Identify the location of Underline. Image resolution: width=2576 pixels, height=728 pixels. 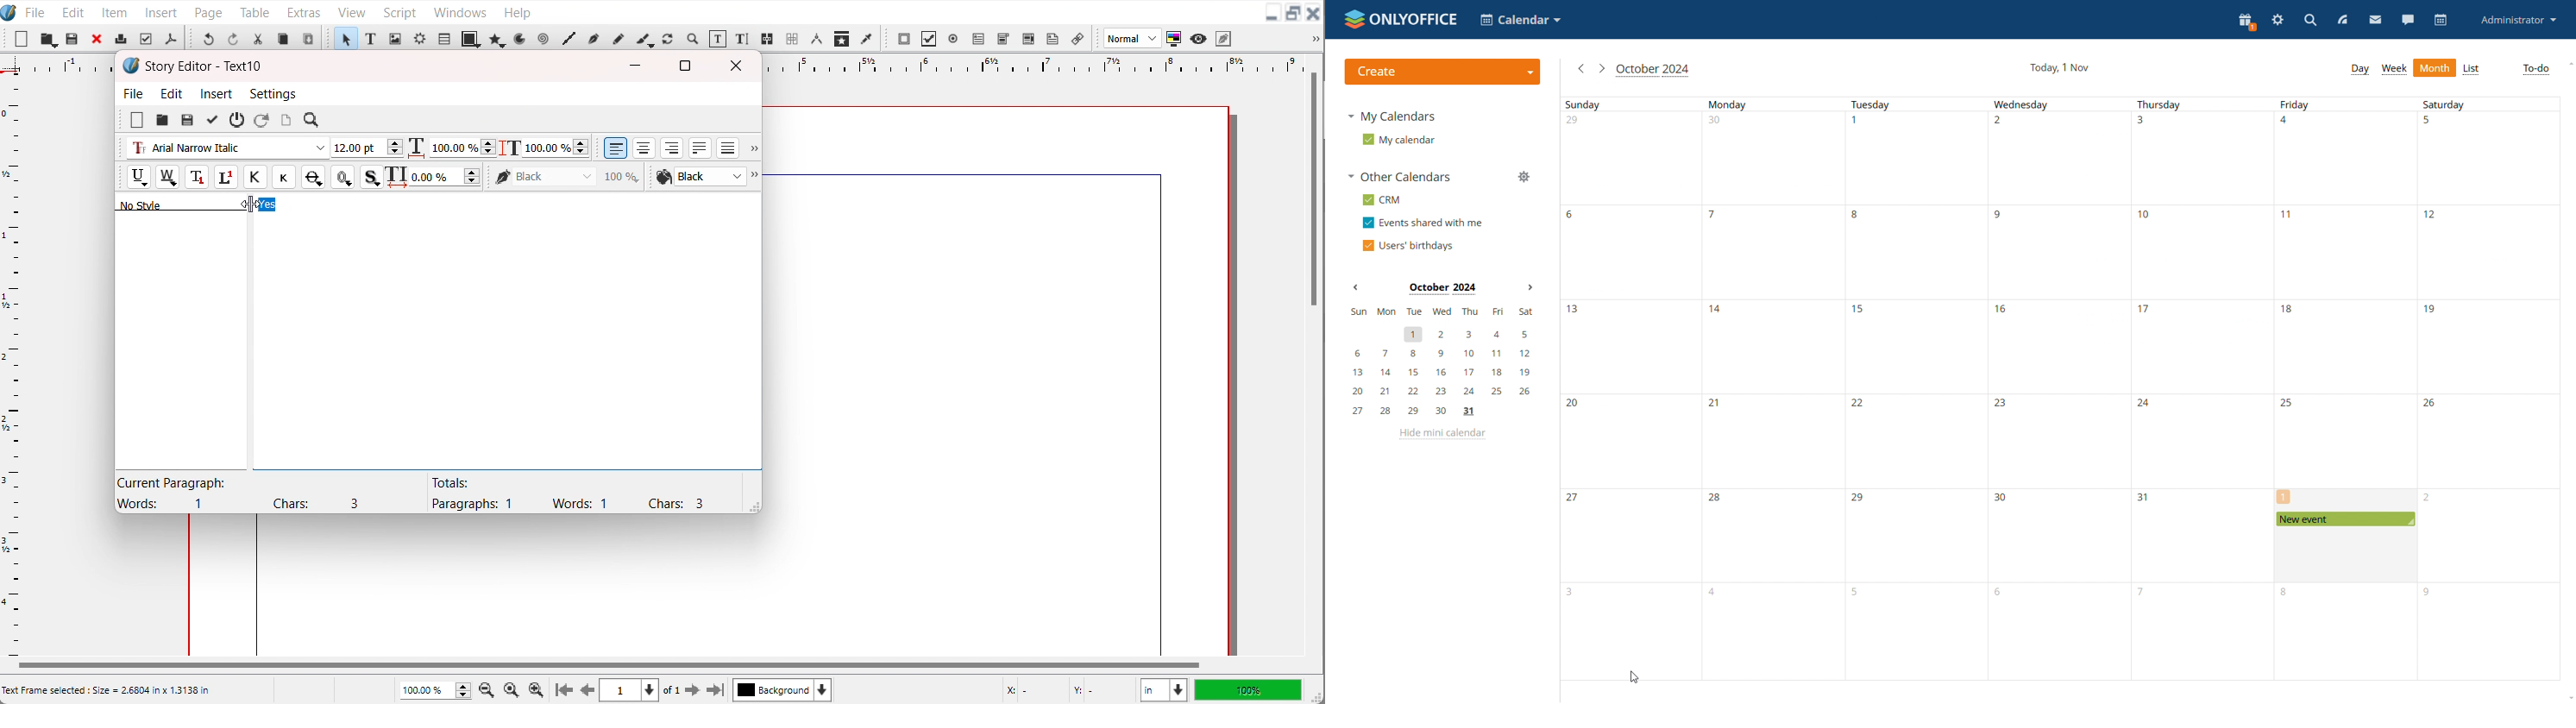
(138, 177).